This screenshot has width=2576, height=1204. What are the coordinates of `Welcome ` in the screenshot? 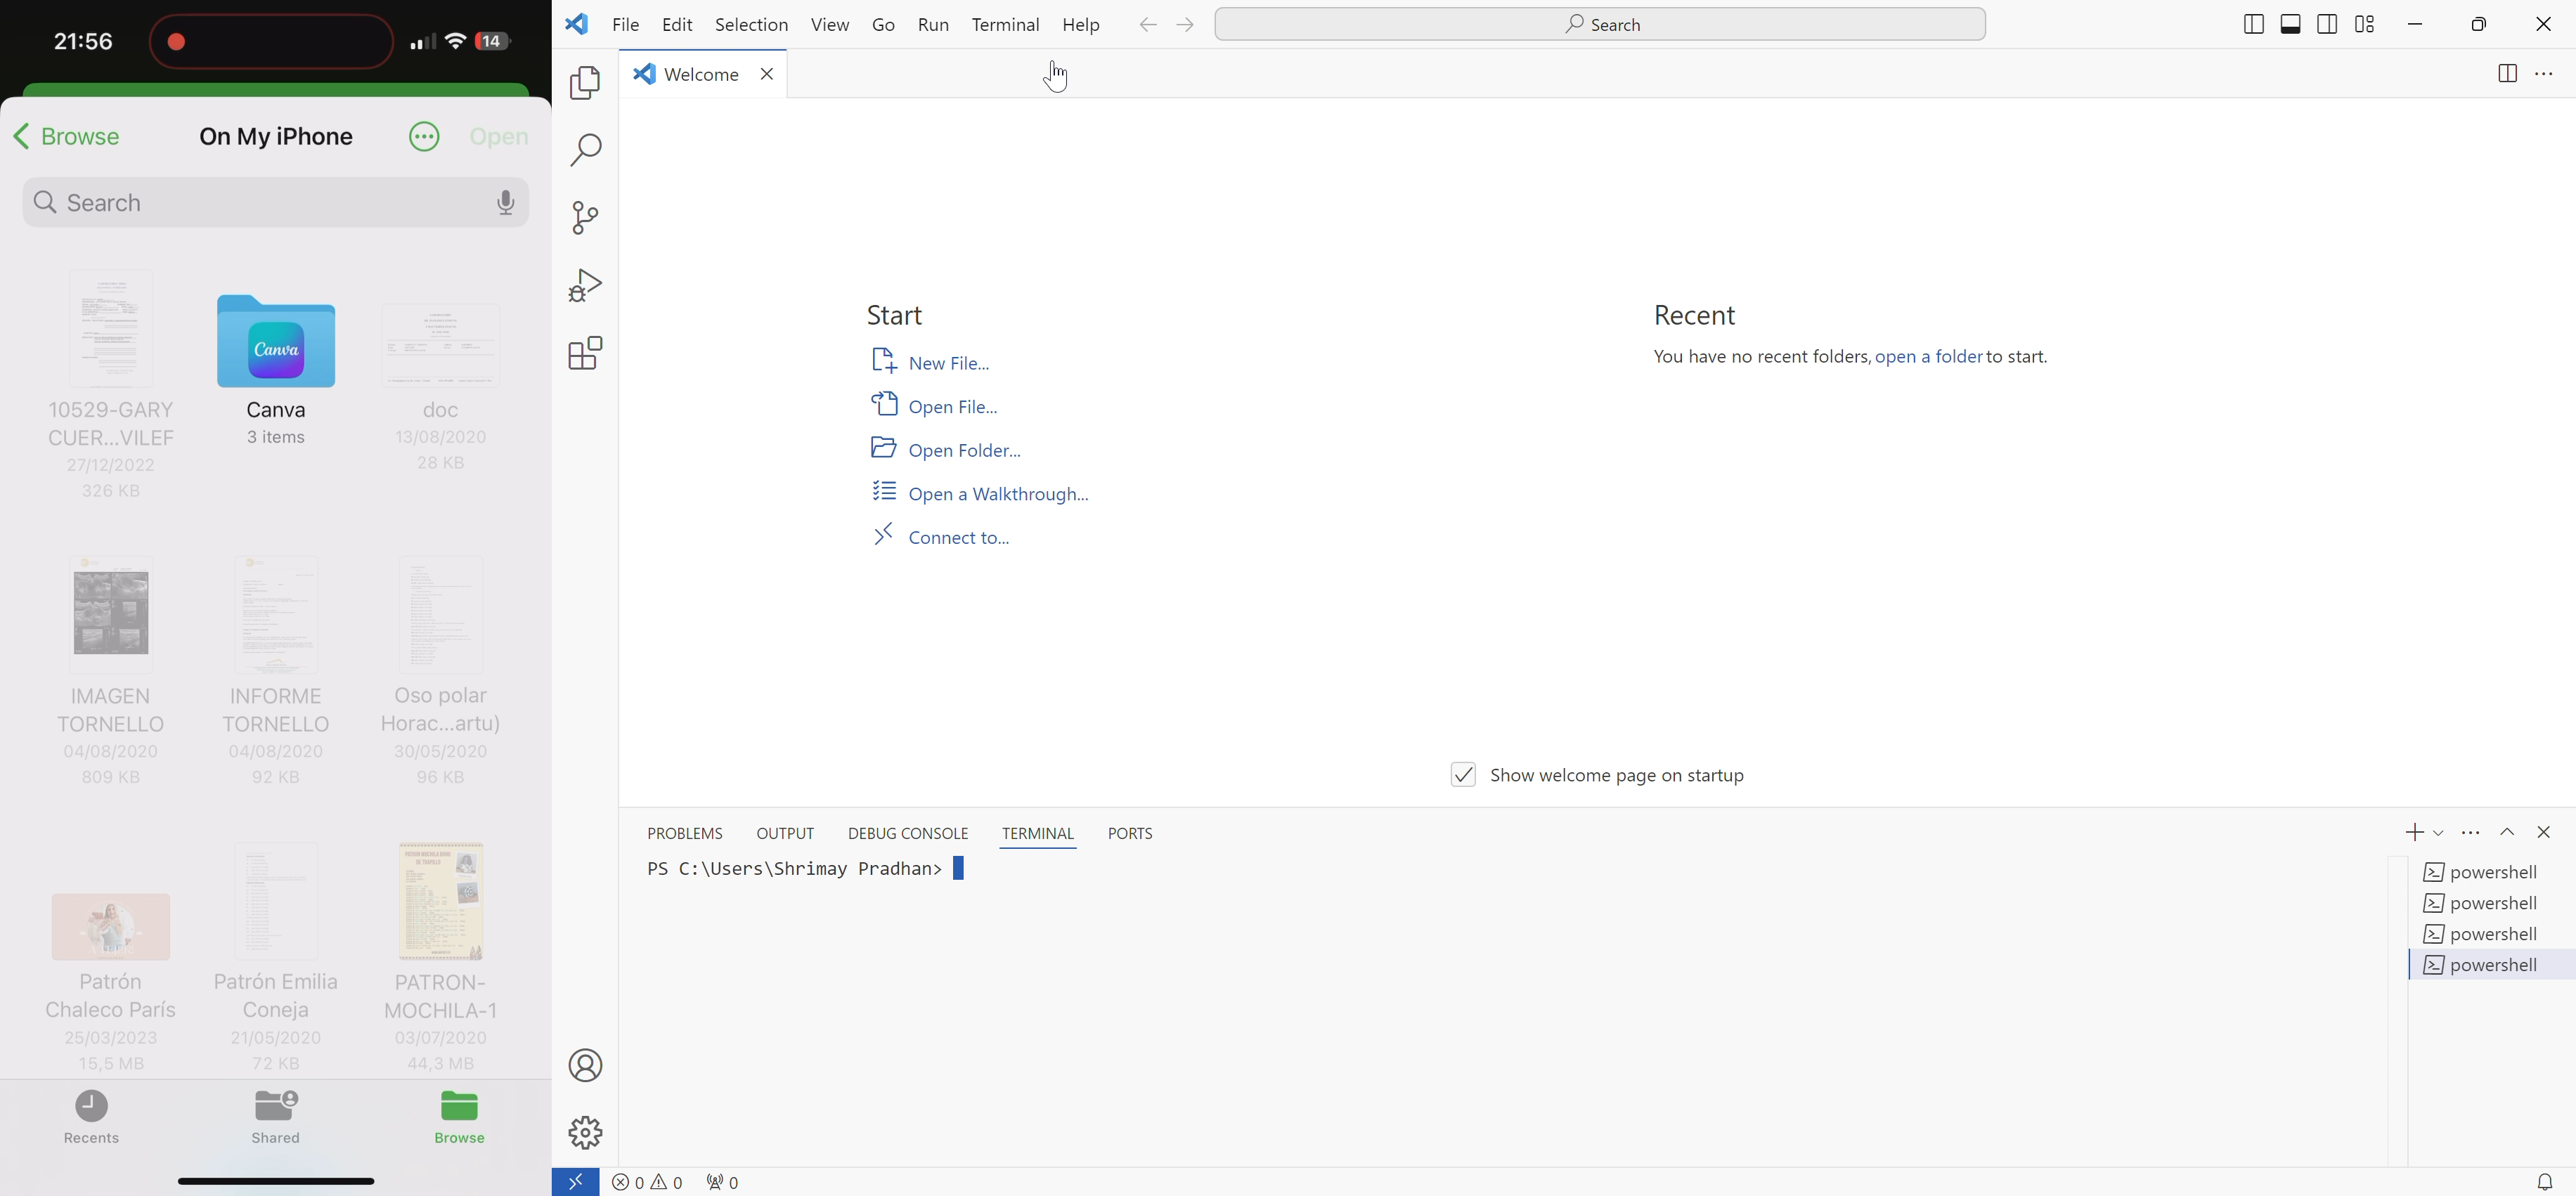 It's located at (705, 72).